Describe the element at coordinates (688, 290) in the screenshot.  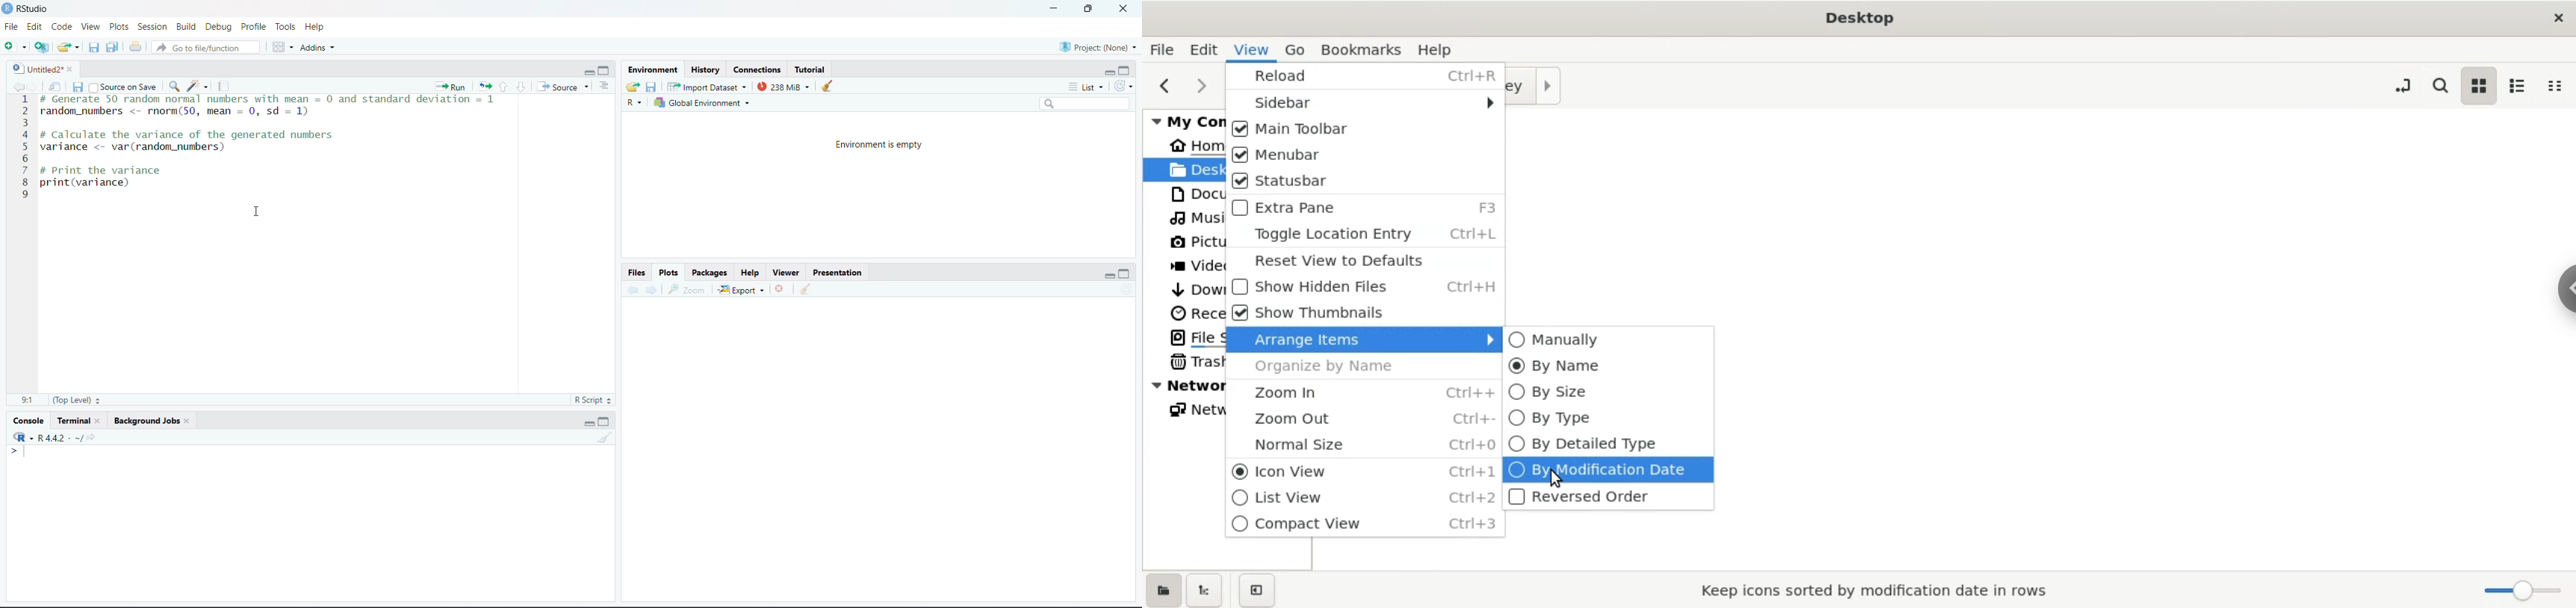
I see `Zoom` at that location.